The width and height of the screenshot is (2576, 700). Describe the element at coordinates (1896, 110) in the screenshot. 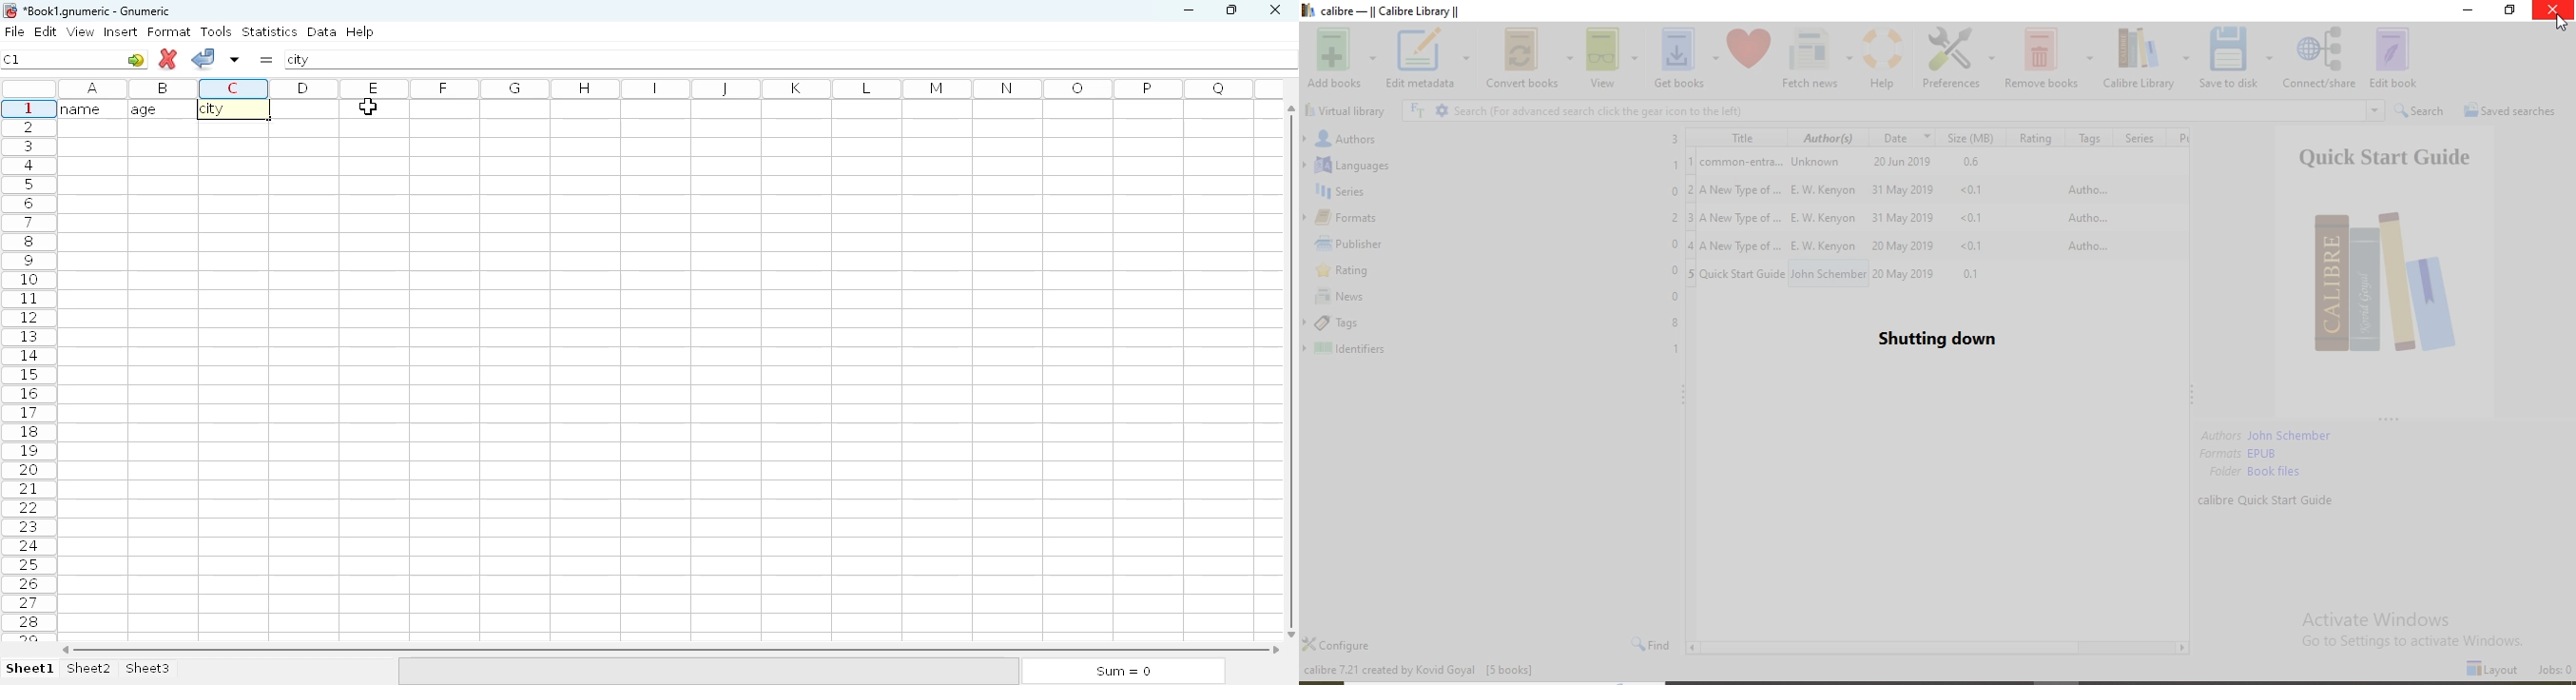

I see `search` at that location.